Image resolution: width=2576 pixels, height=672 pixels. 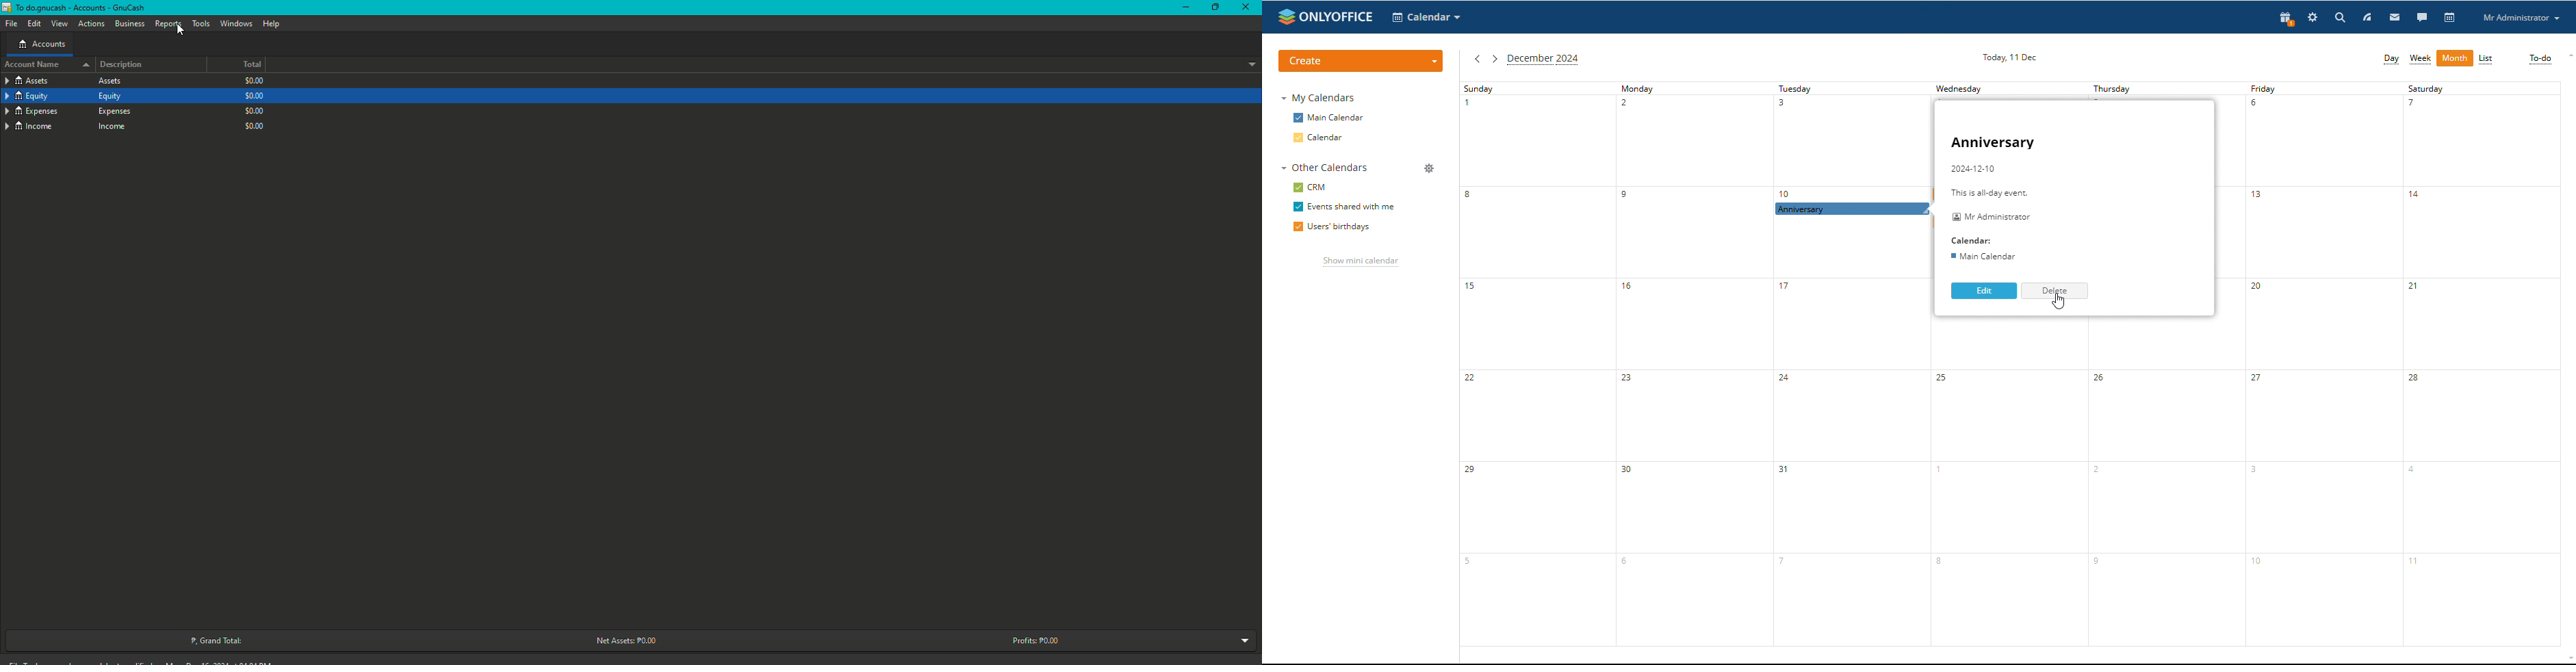 I want to click on Drop down, so click(x=1250, y=63).